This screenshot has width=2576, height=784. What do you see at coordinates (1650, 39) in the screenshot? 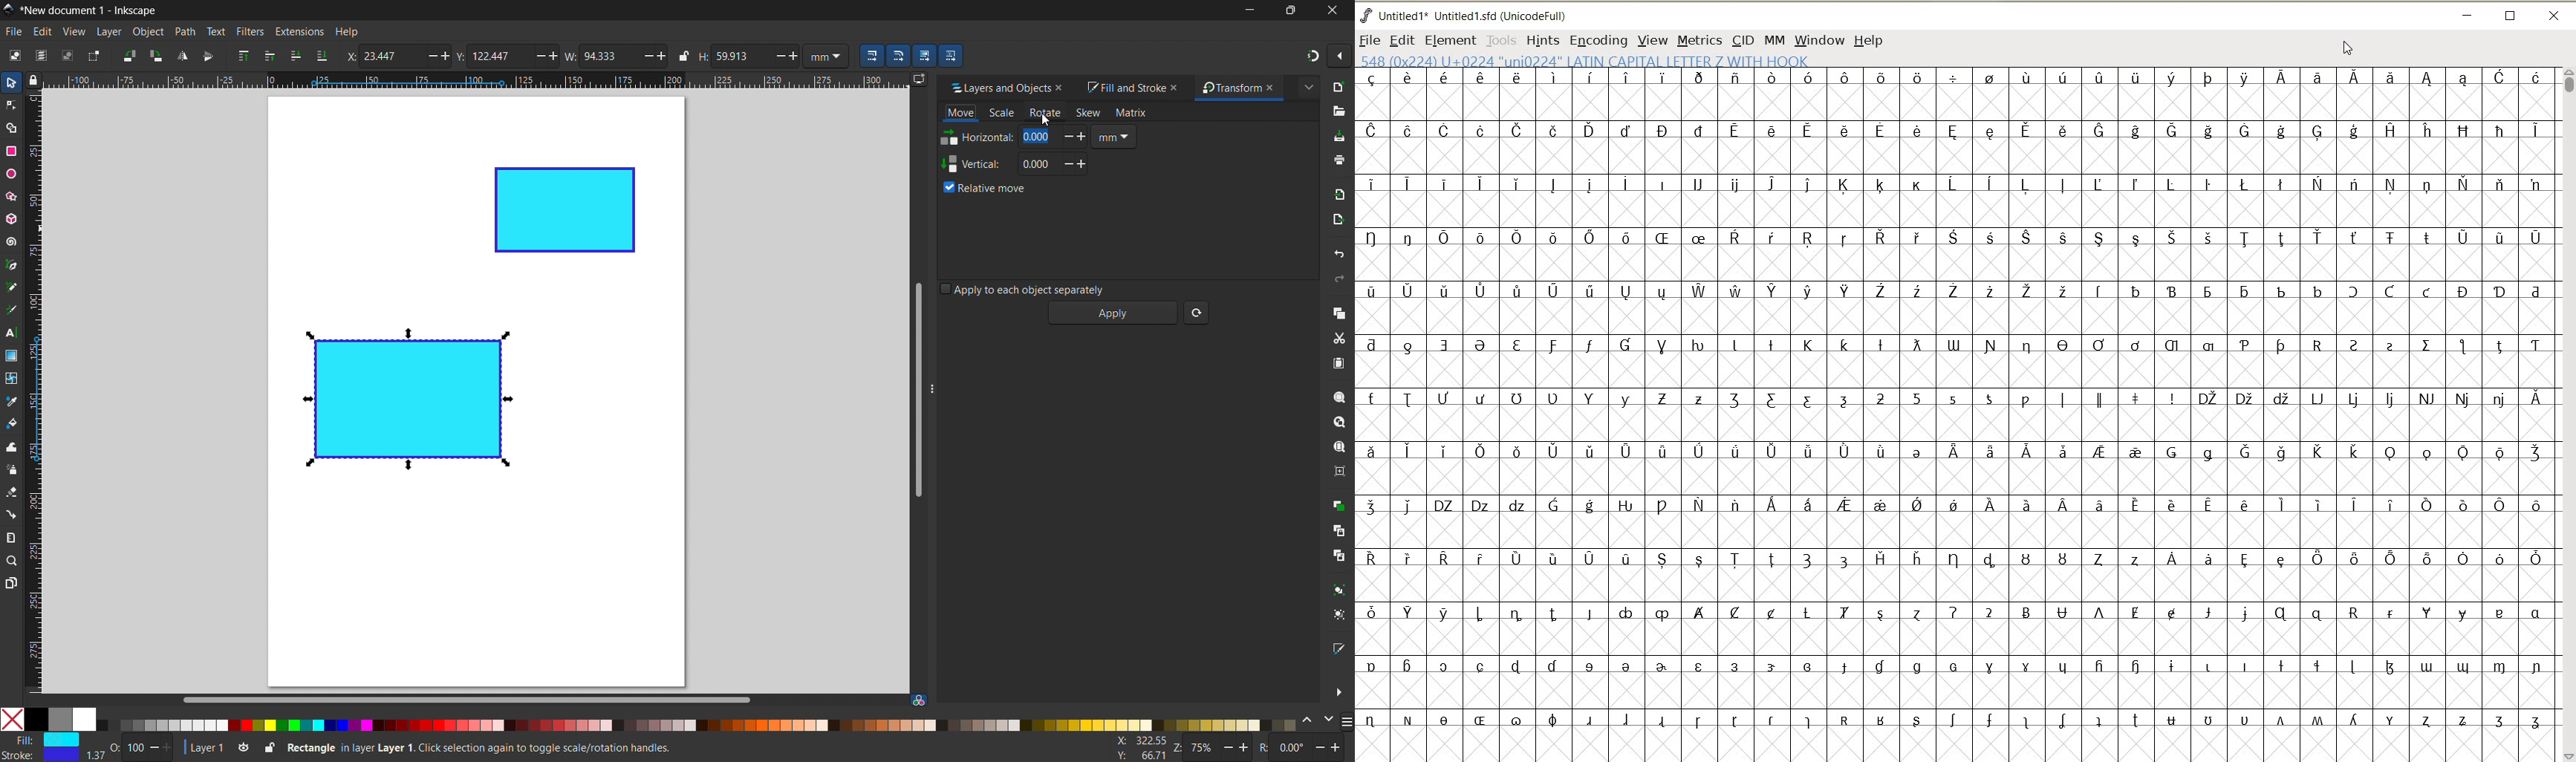
I see `VIEW` at bounding box center [1650, 39].